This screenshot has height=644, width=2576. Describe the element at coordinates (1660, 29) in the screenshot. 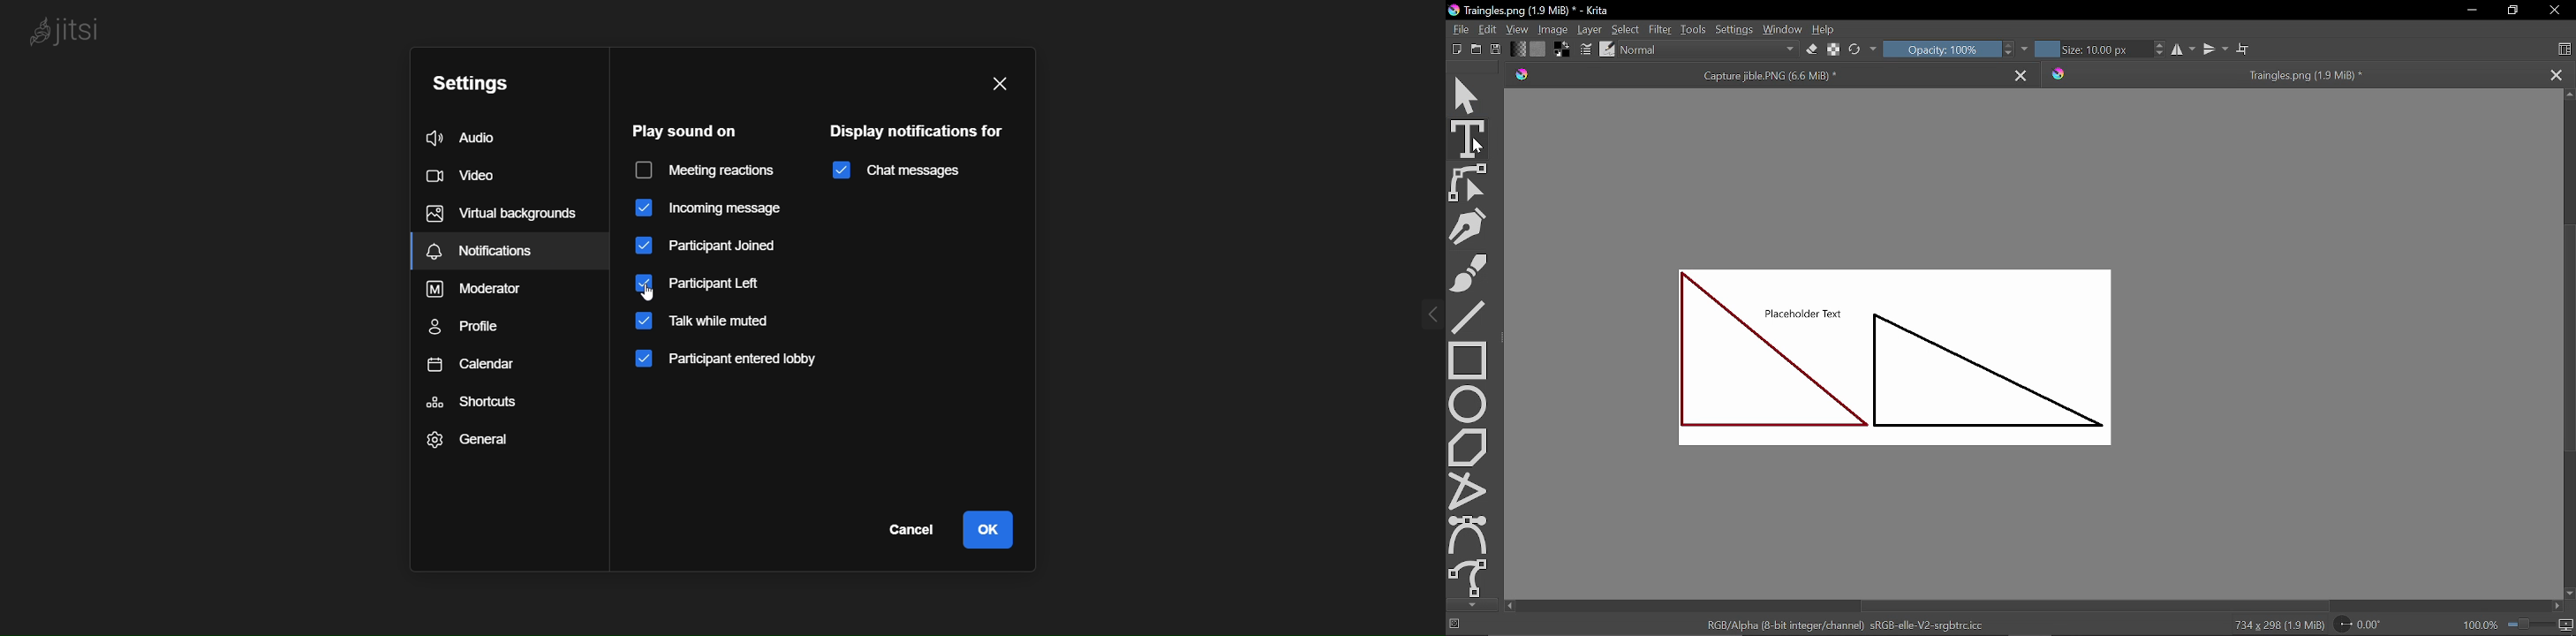

I see `Filter` at that location.